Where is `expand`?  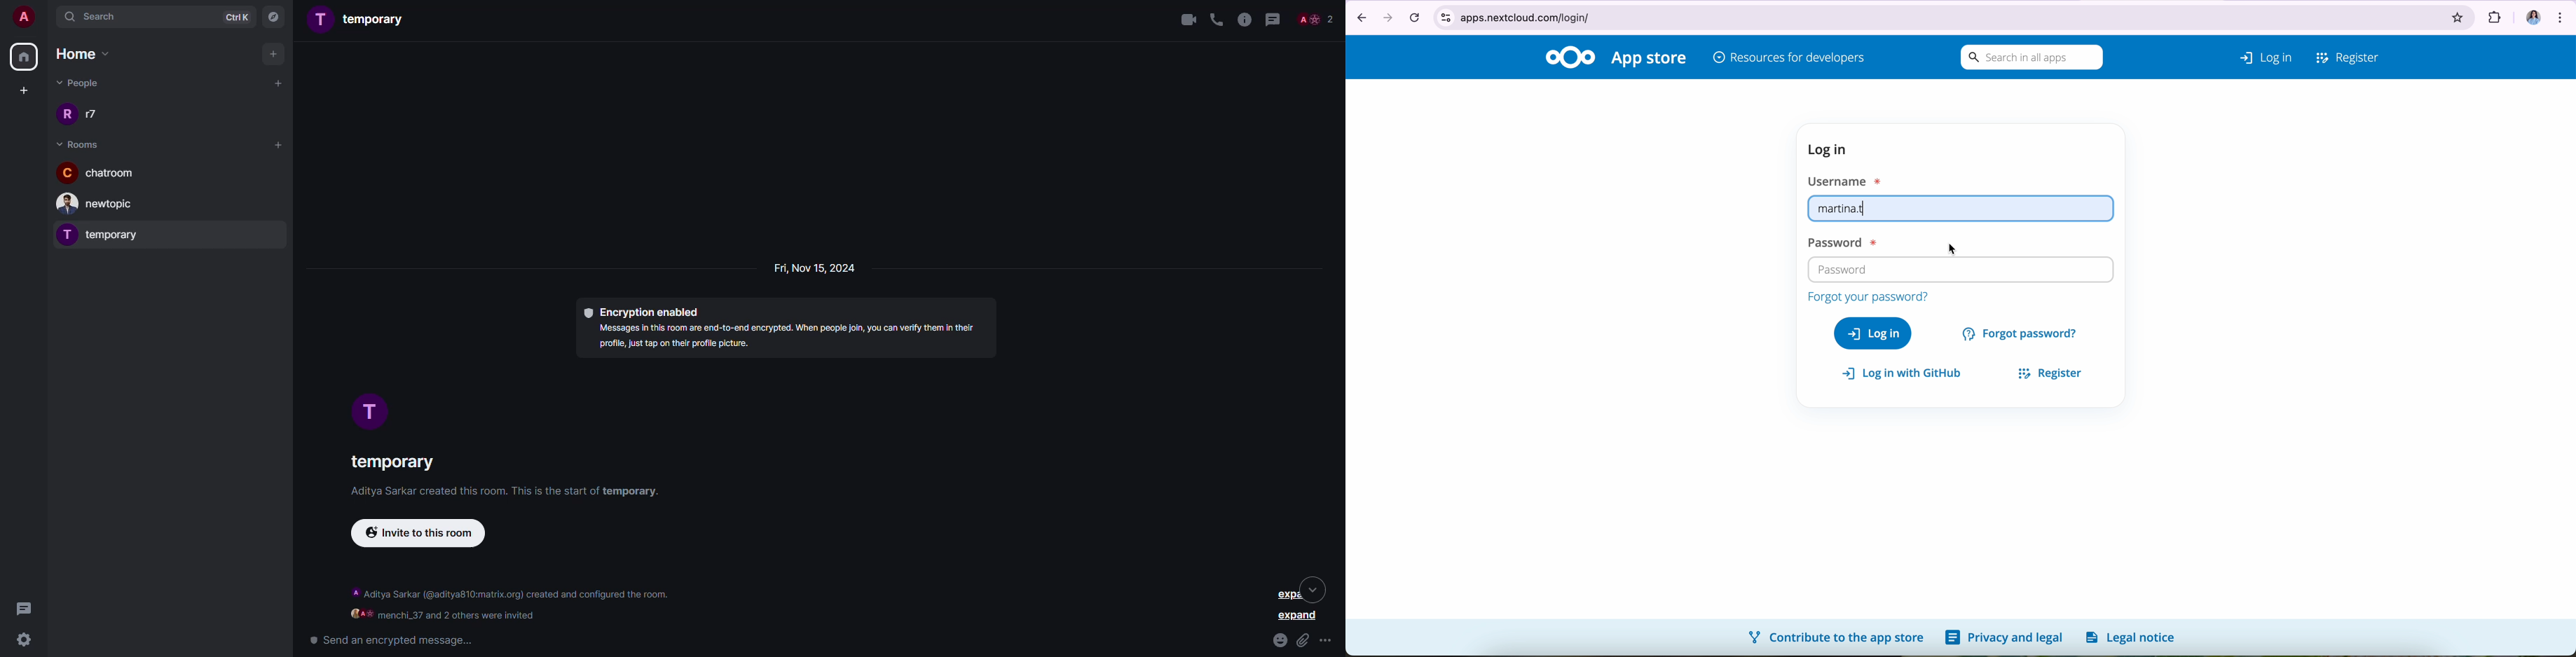
expand is located at coordinates (1293, 590).